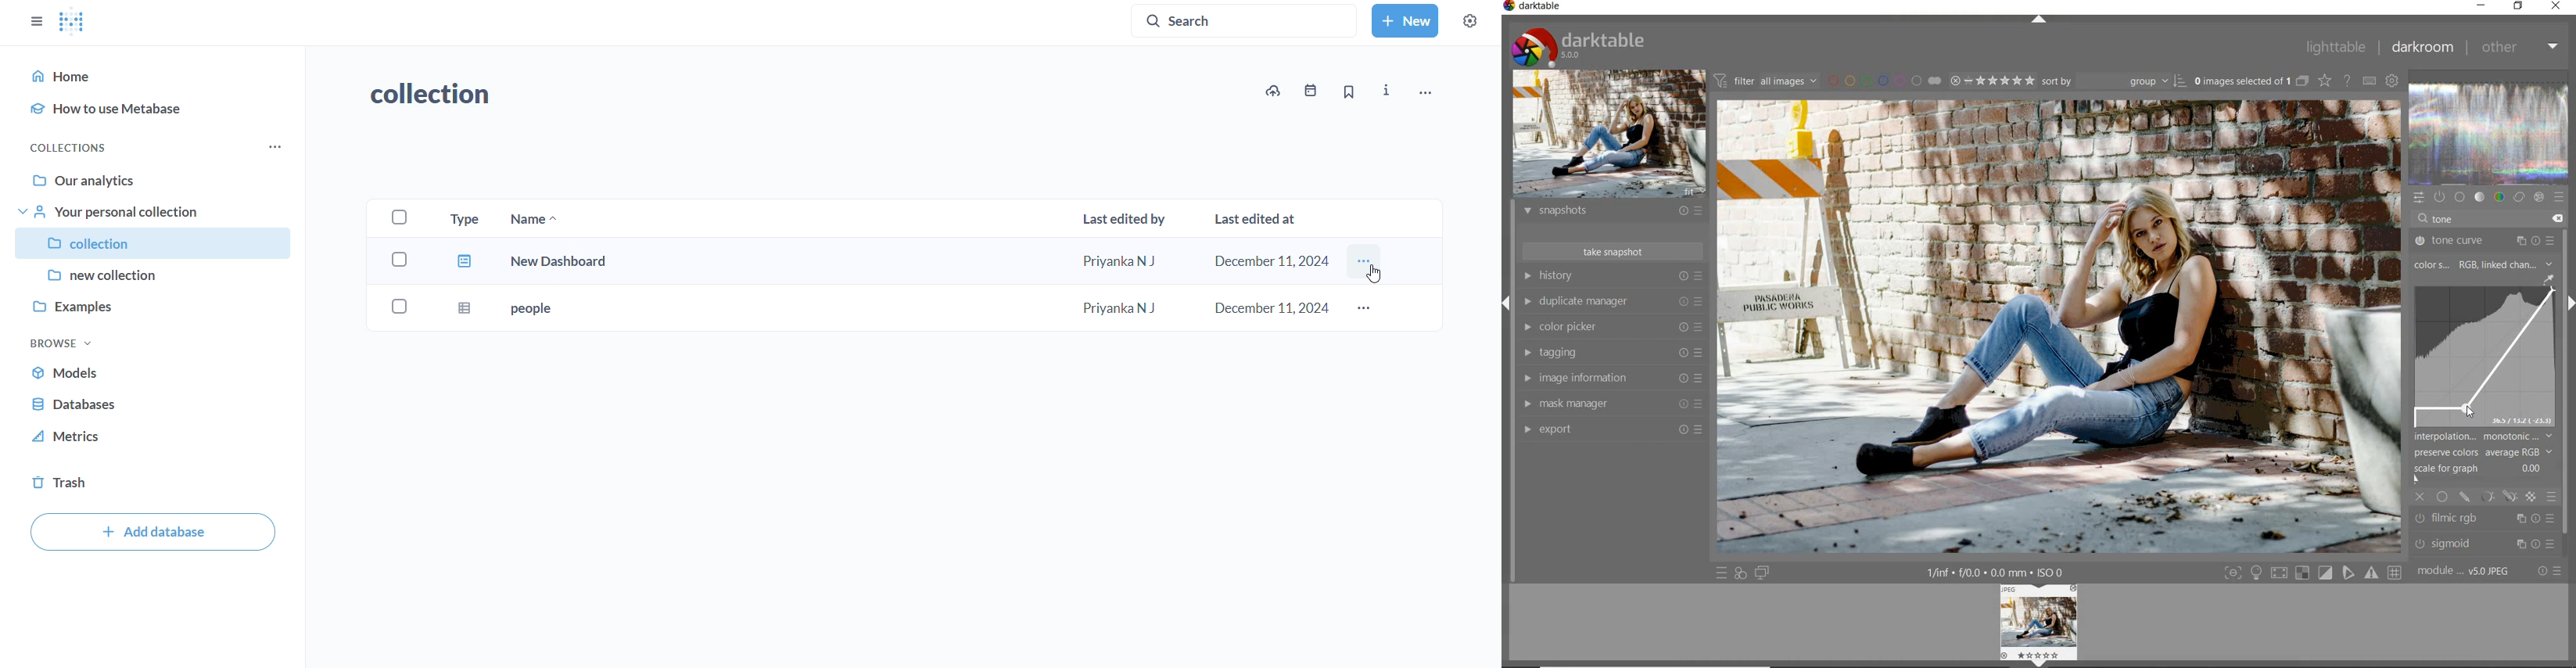  What do you see at coordinates (2038, 21) in the screenshot?
I see `expand/collapse` at bounding box center [2038, 21].